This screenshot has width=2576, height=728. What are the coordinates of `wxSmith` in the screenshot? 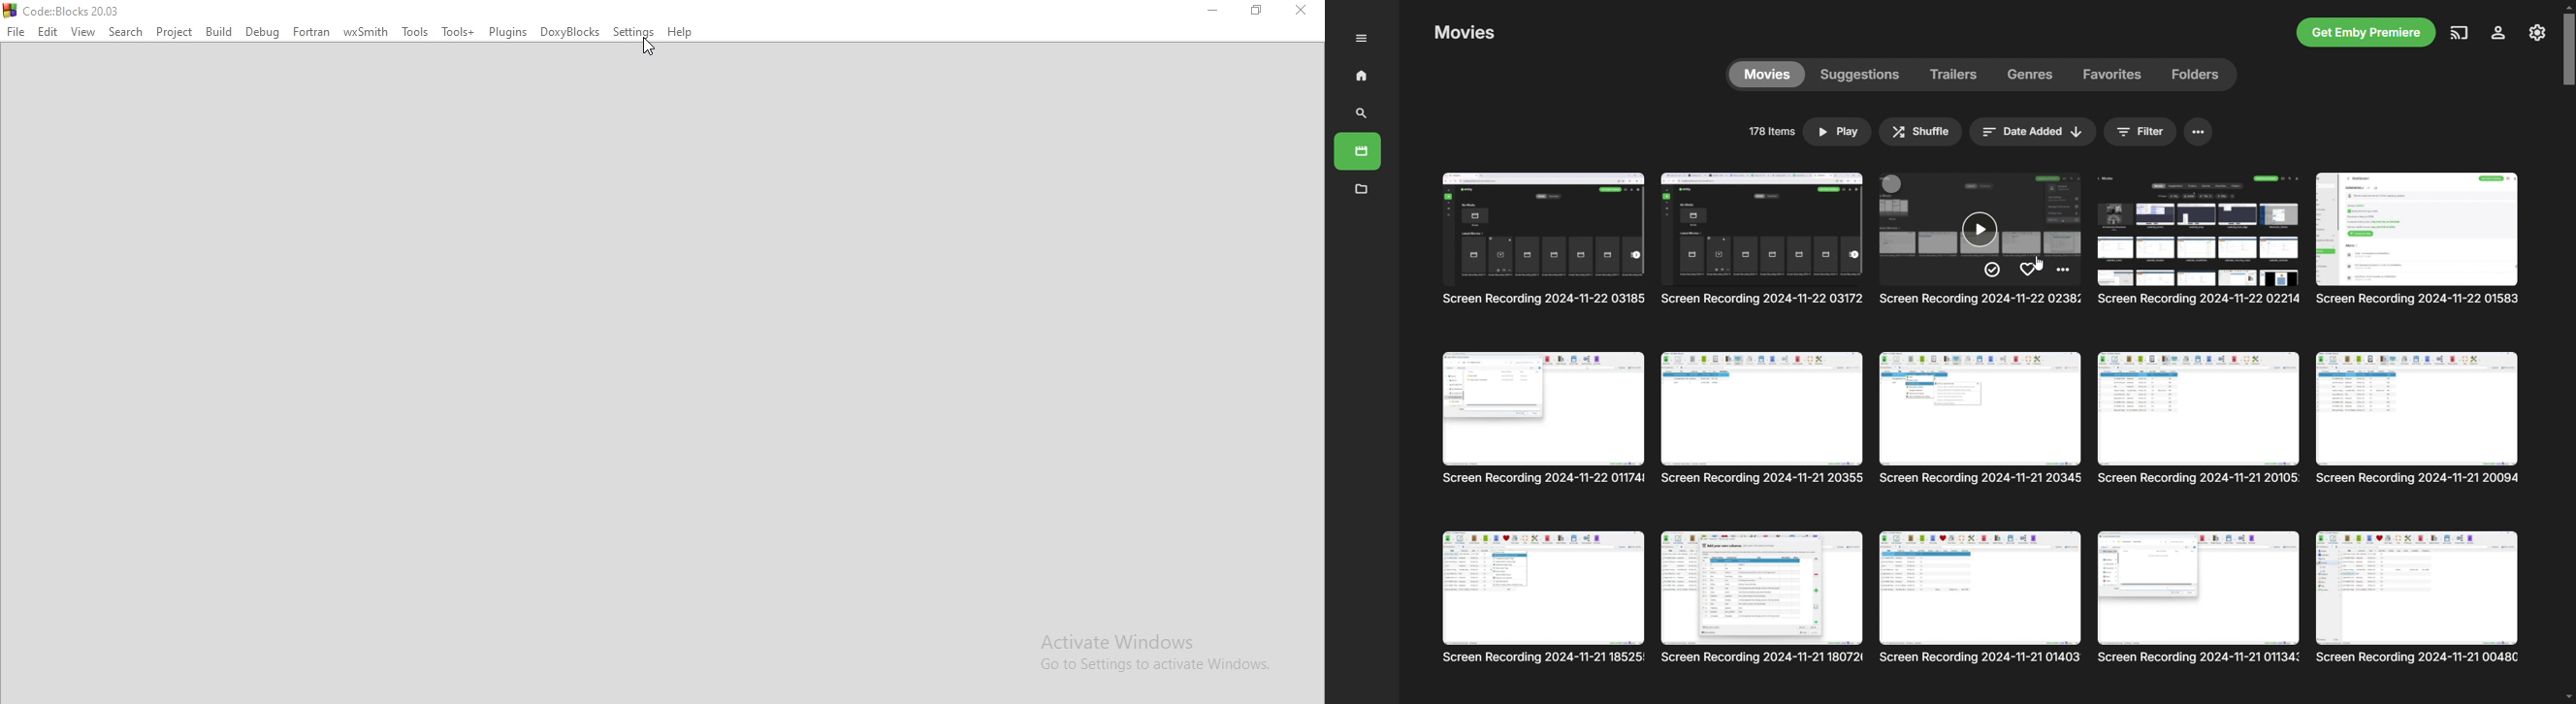 It's located at (364, 32).